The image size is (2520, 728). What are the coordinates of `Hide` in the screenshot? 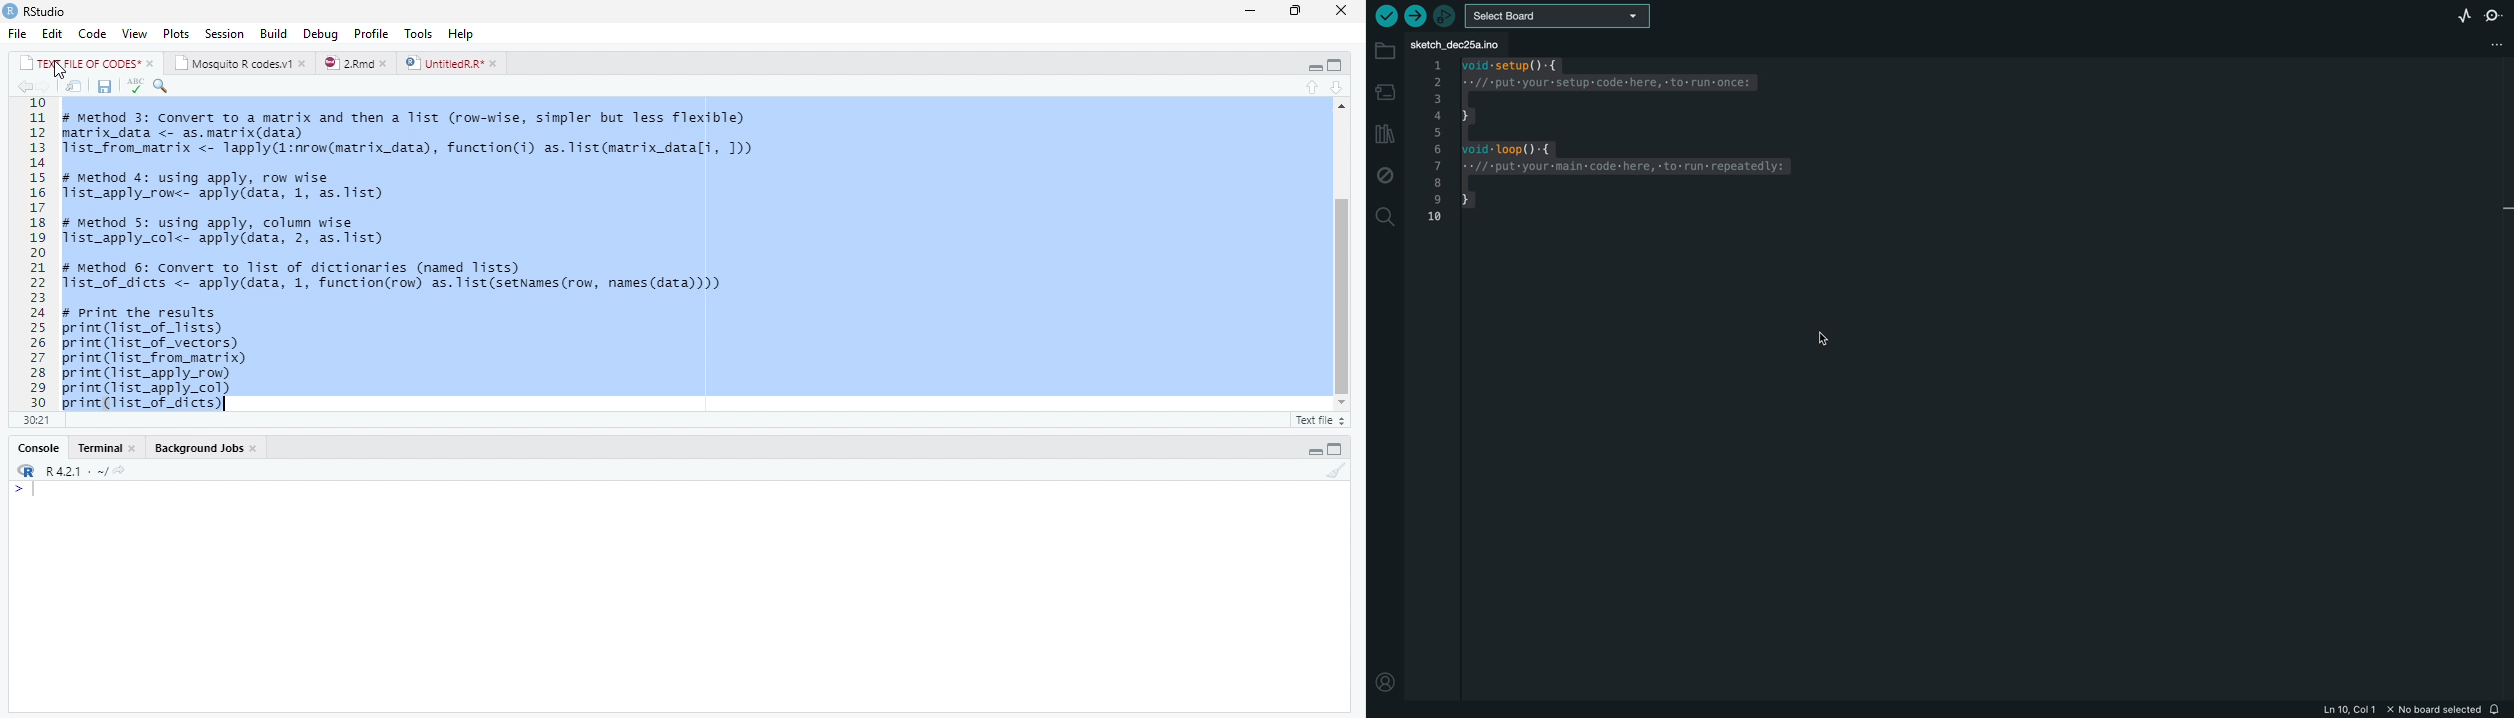 It's located at (1313, 449).